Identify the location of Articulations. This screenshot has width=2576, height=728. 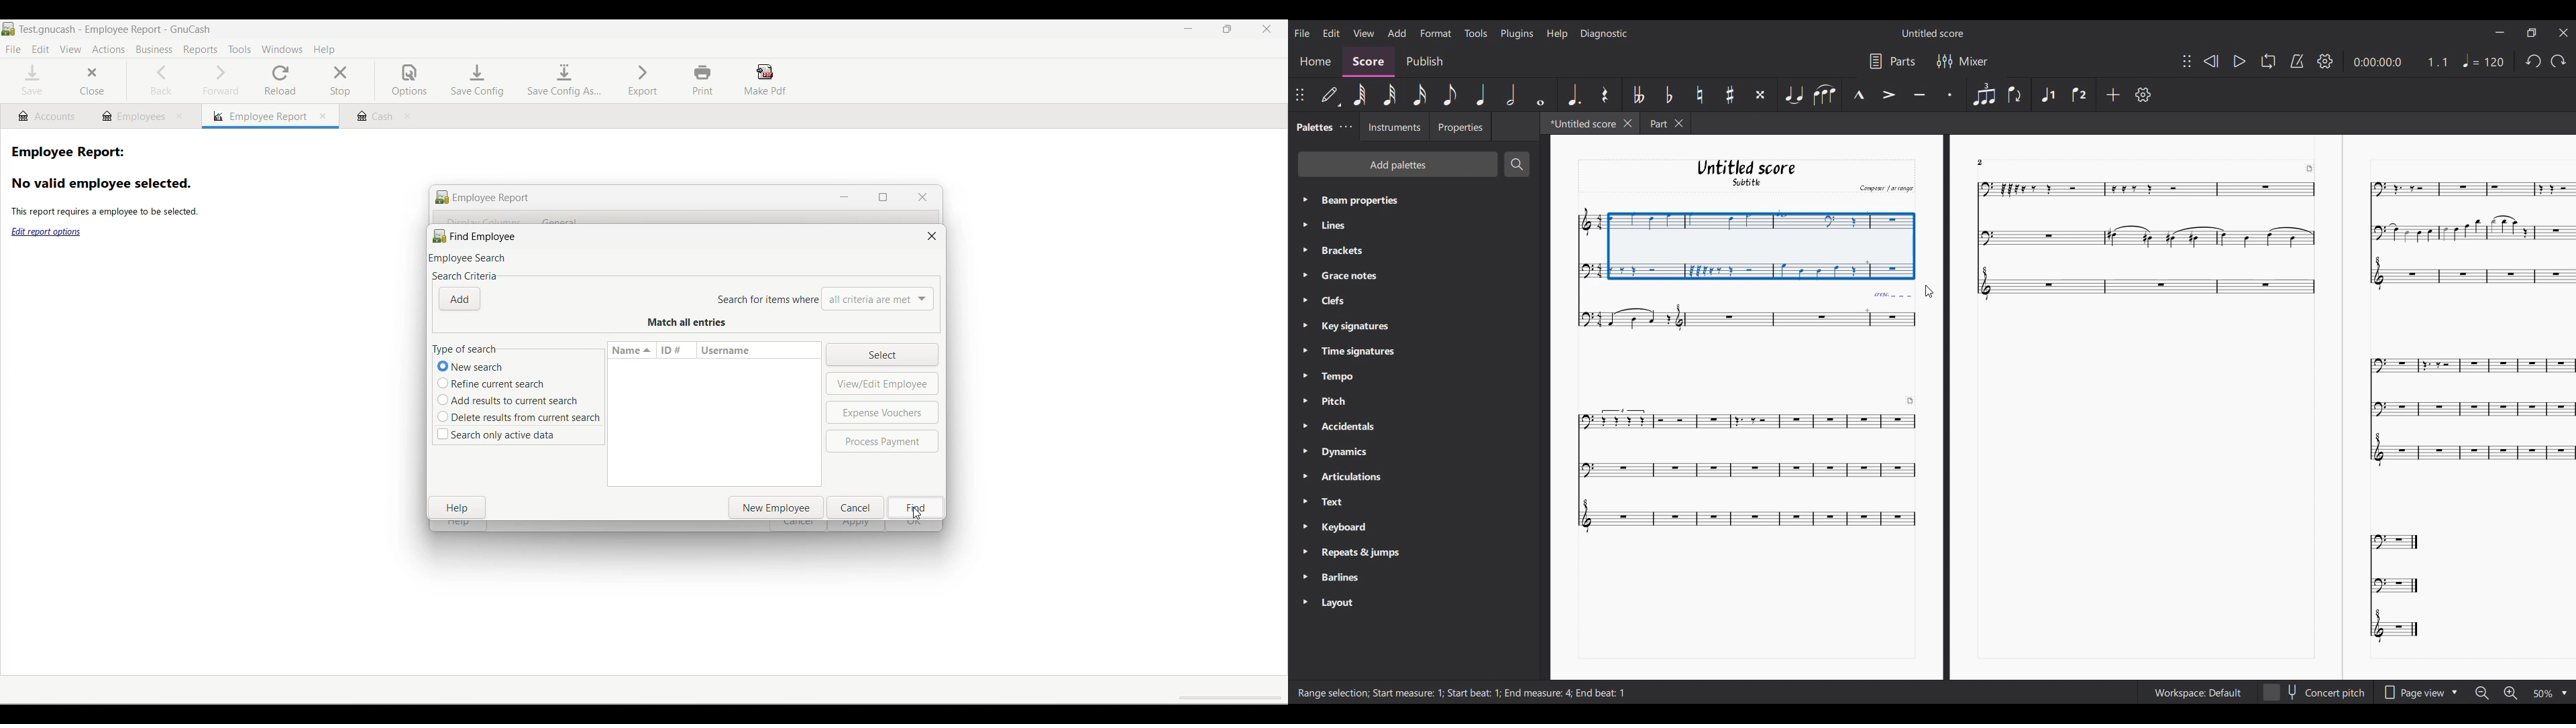
(1355, 476).